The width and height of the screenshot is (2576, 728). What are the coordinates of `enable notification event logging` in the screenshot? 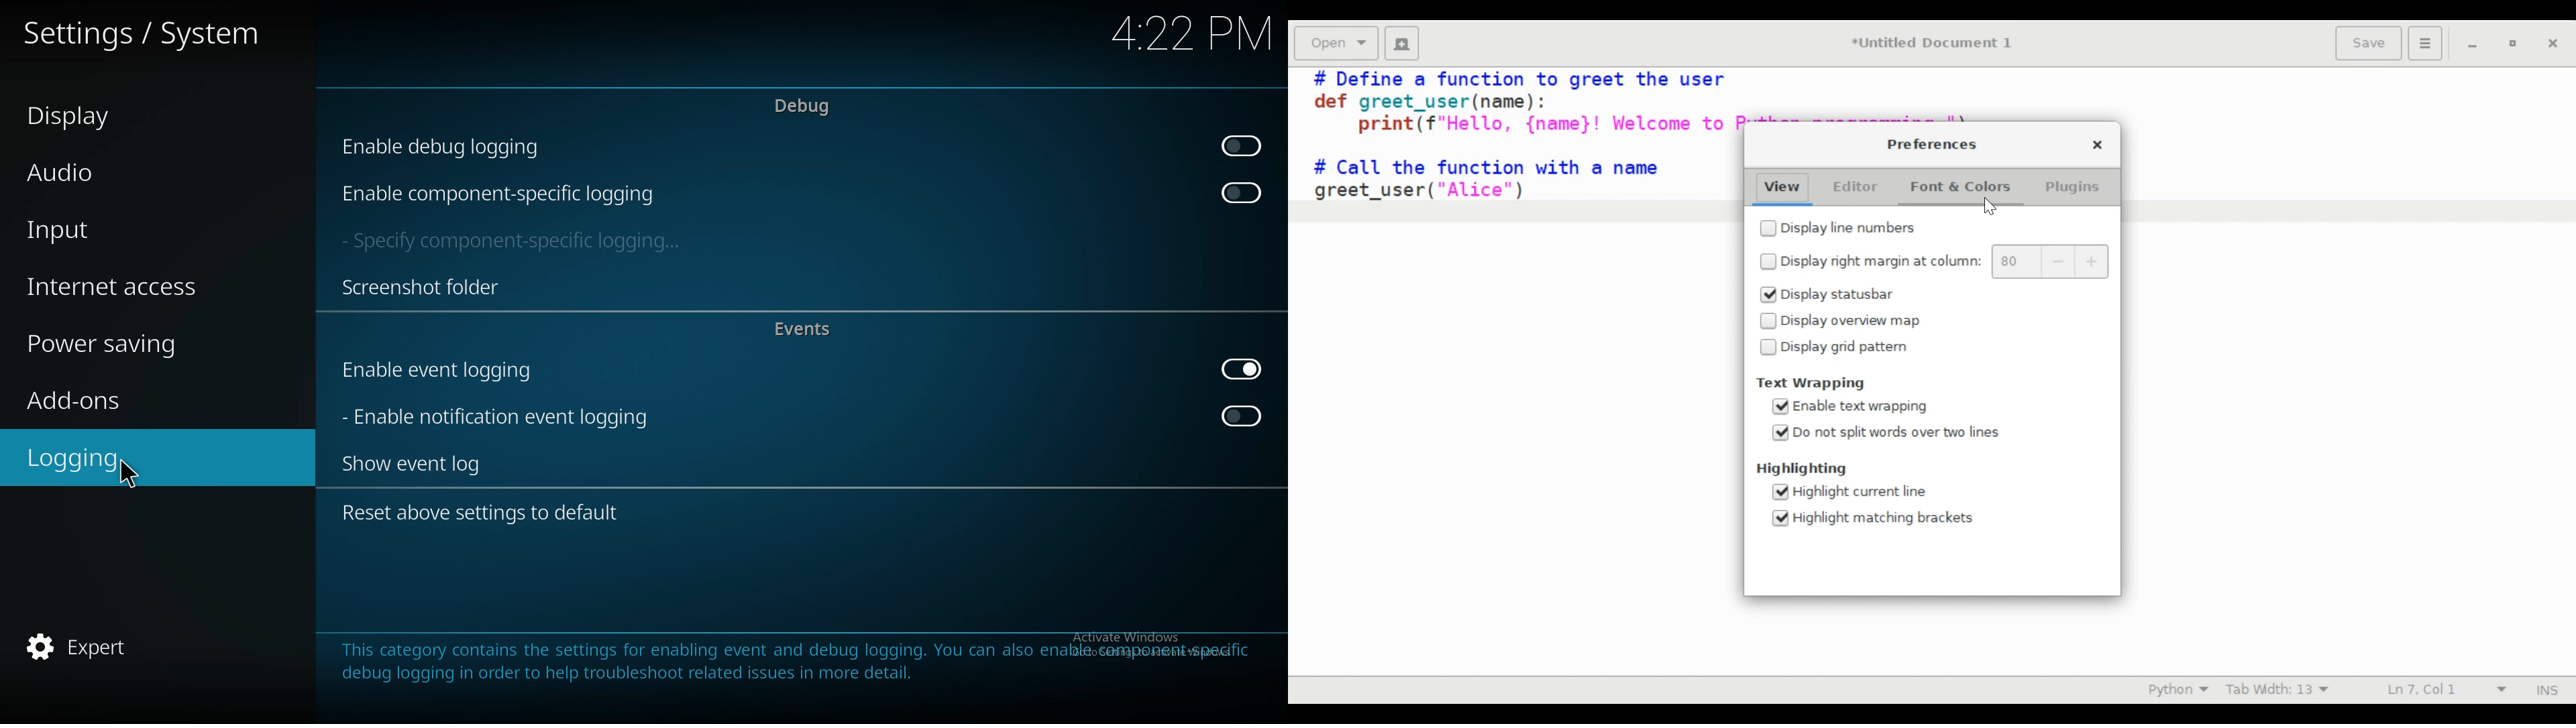 It's located at (503, 416).